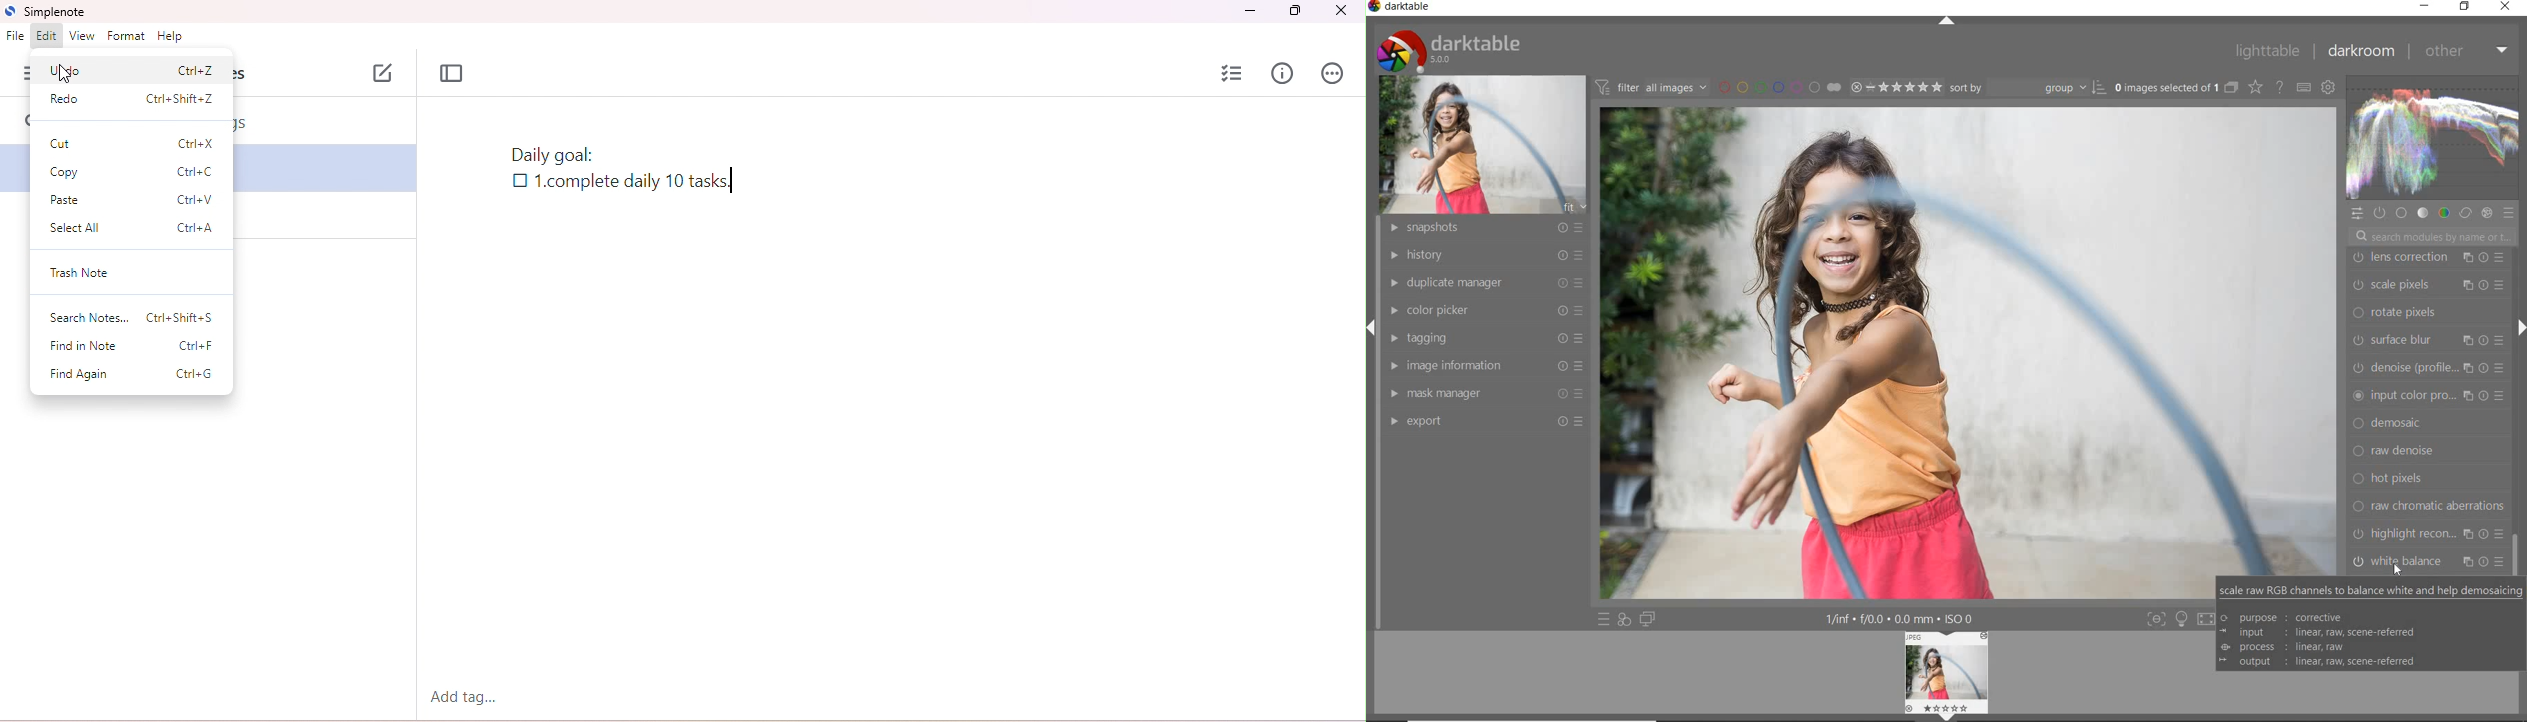 The height and width of the screenshot is (728, 2548). I want to click on search notes, so click(134, 318).